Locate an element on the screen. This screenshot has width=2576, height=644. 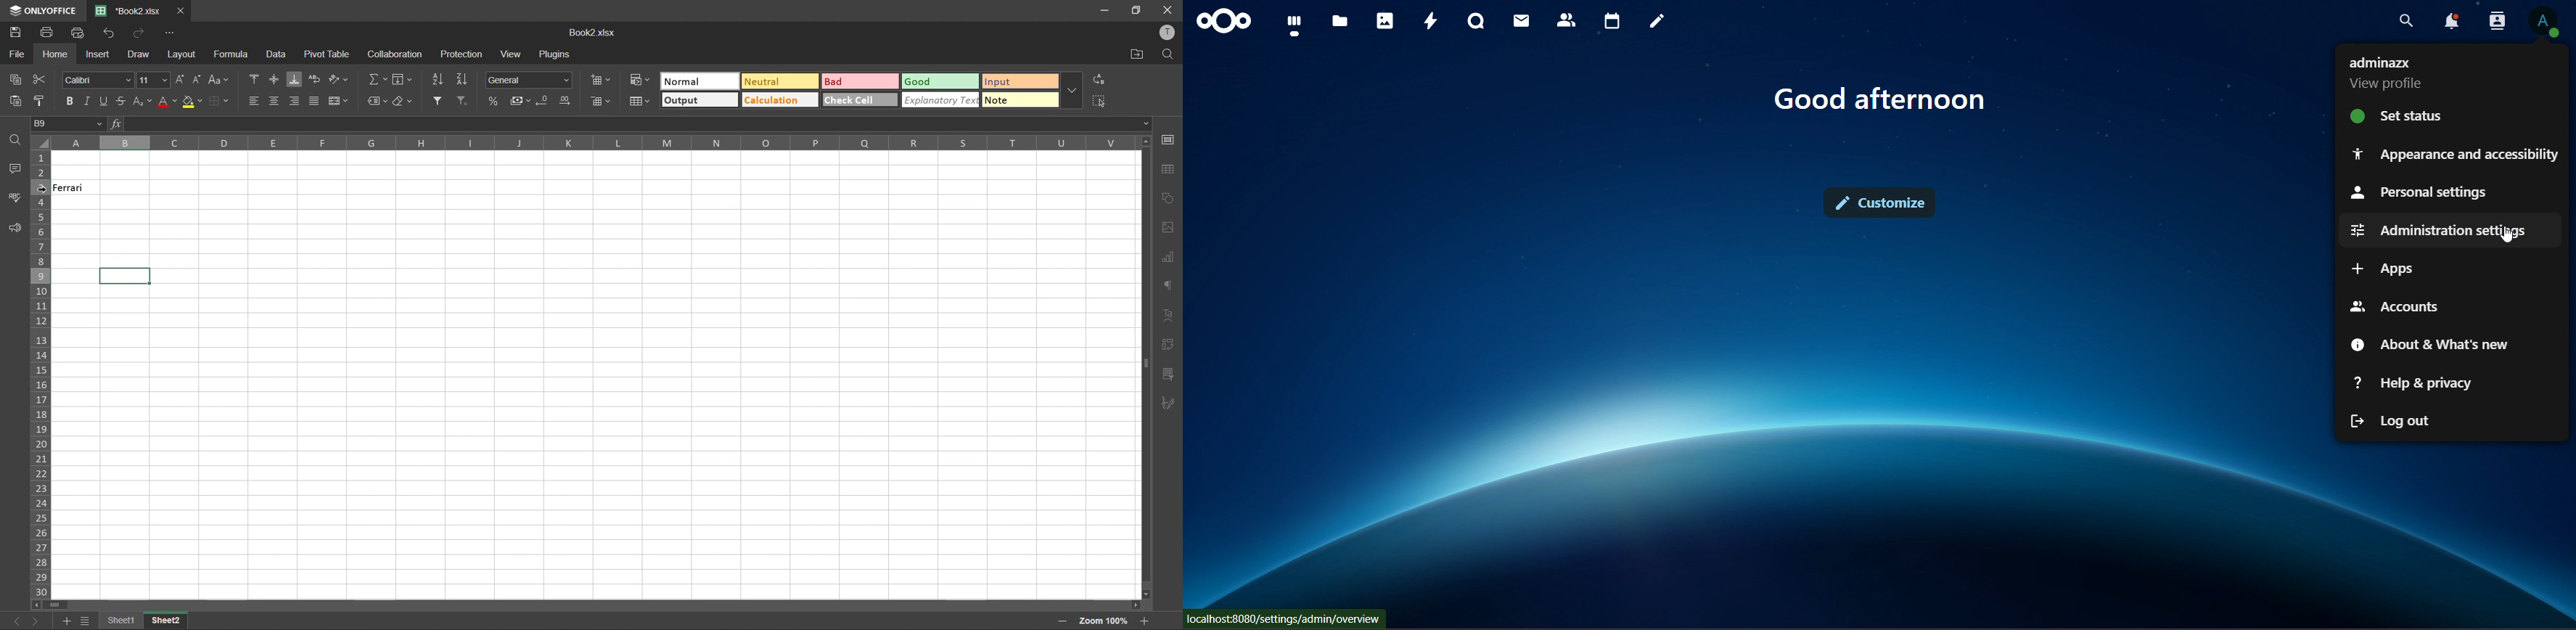
more options is located at coordinates (1070, 89).